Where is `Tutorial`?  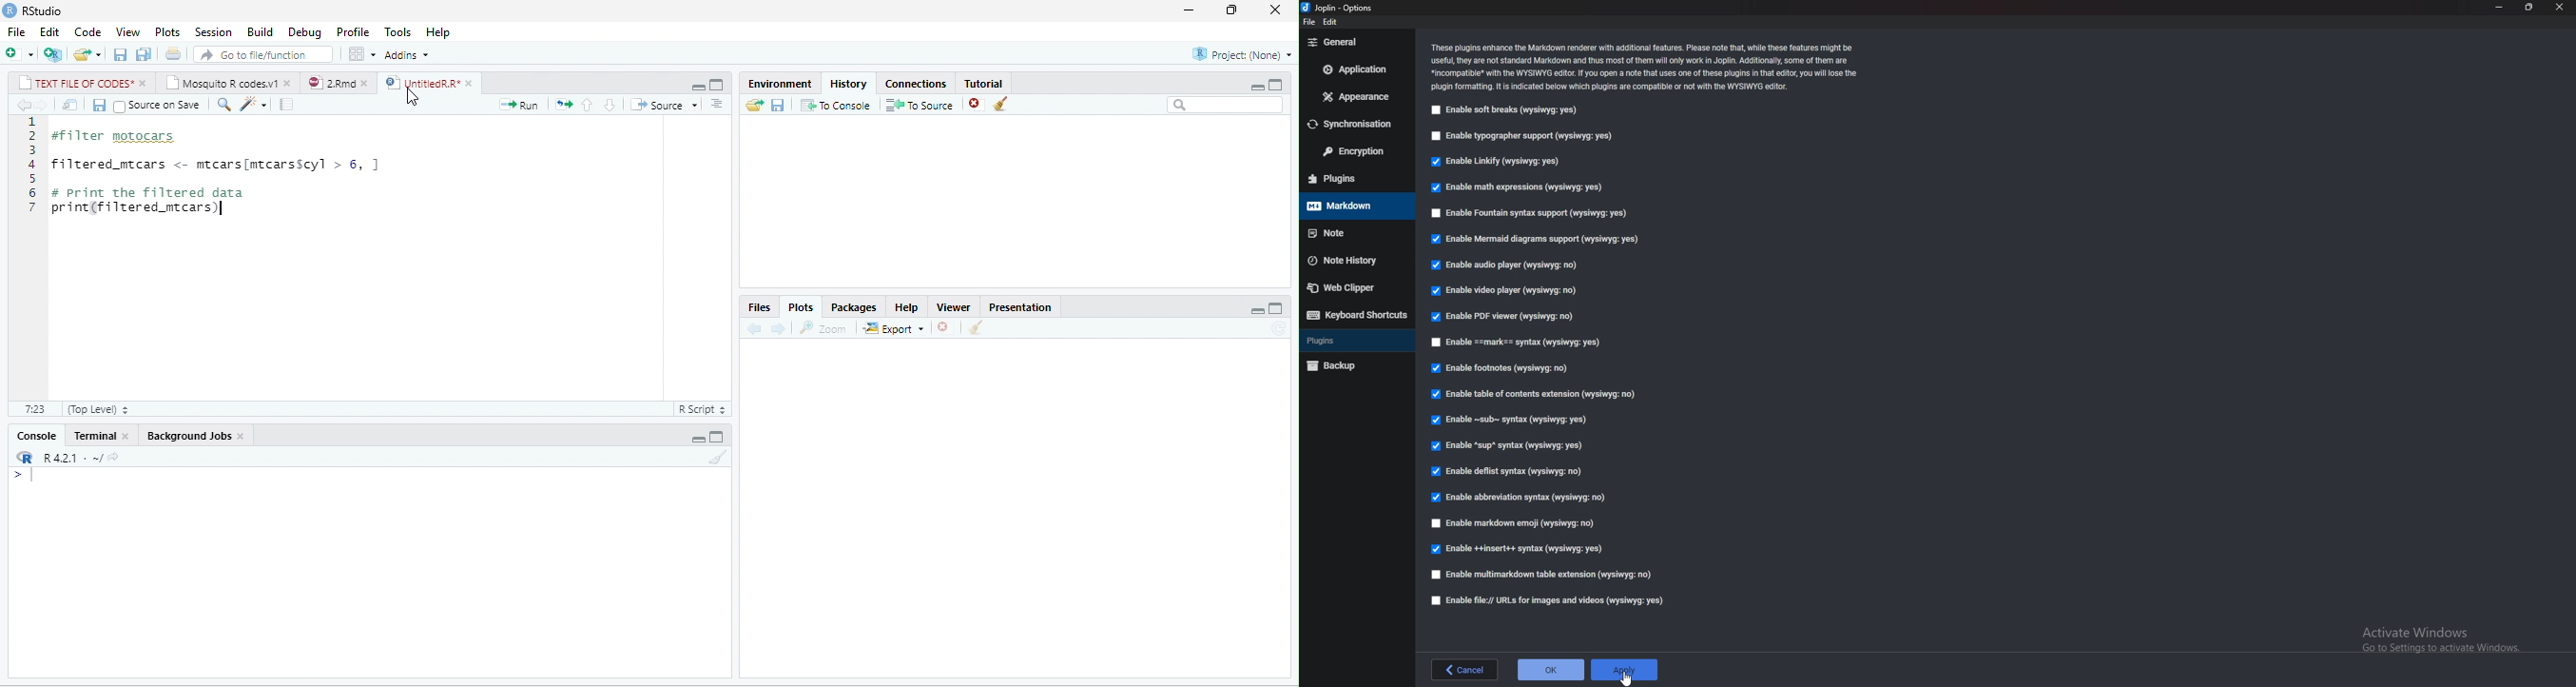 Tutorial is located at coordinates (982, 83).